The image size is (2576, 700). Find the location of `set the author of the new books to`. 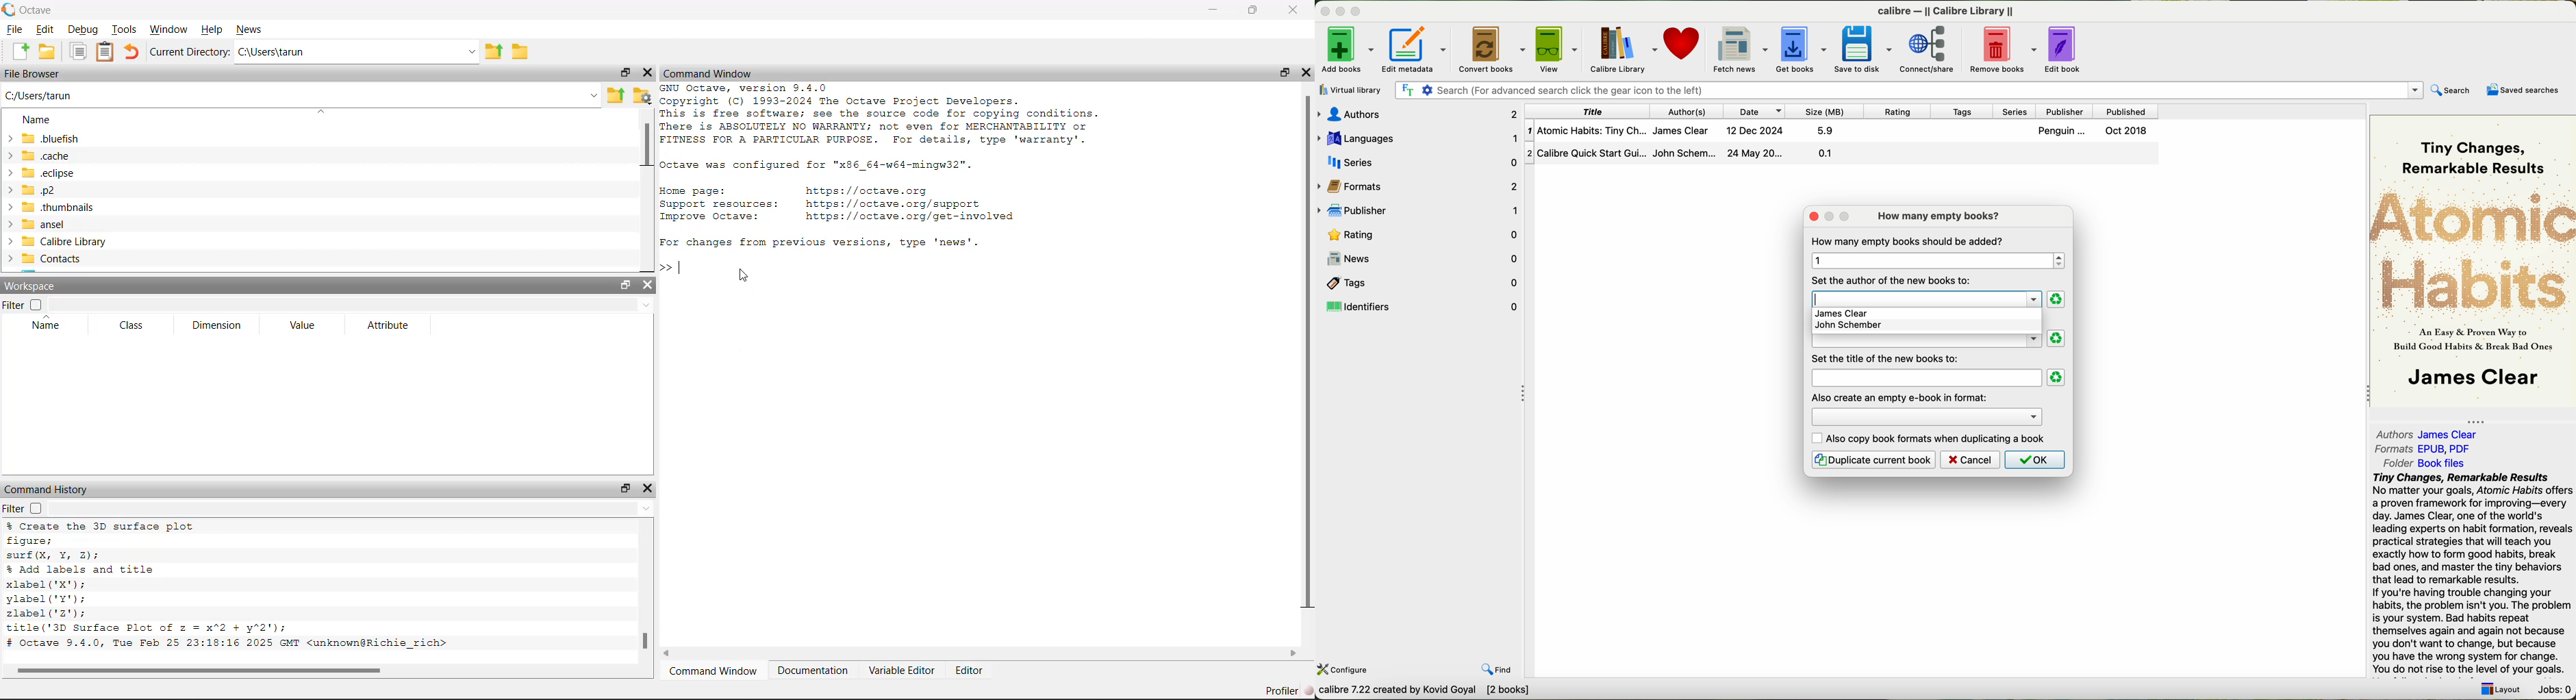

set the author of the new books to is located at coordinates (1893, 279).